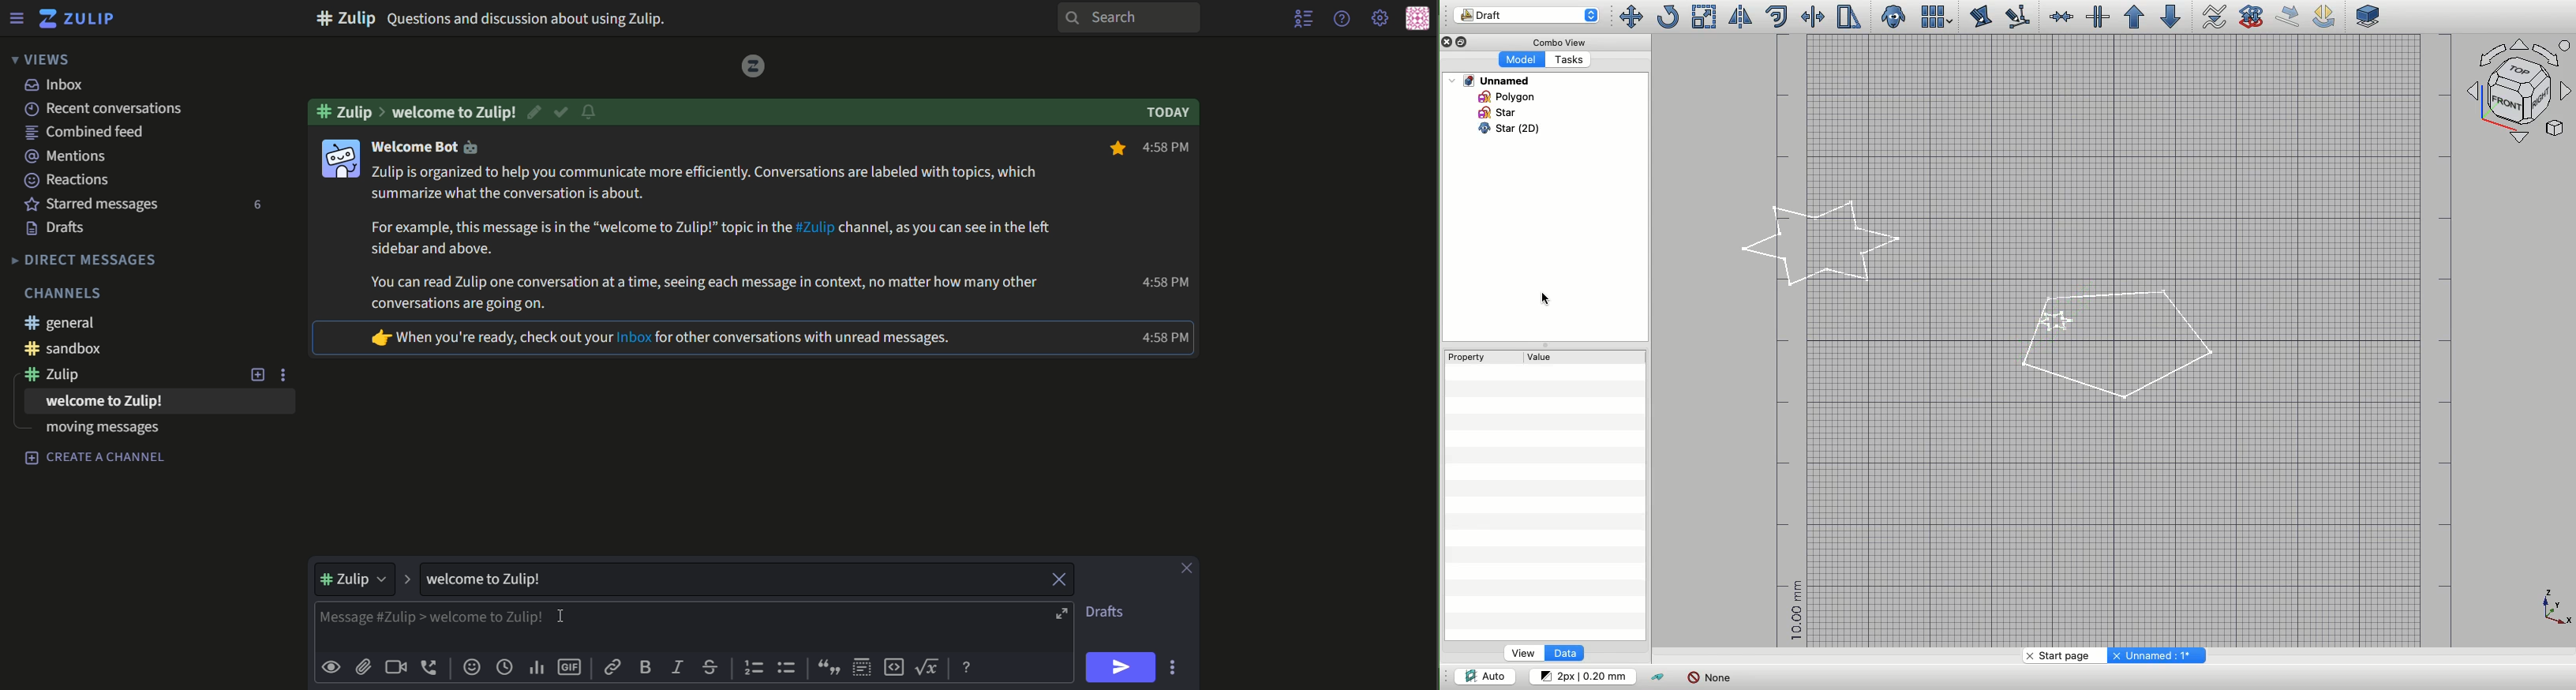 Image resolution: width=2576 pixels, height=700 pixels. I want to click on Model, so click(1520, 60).